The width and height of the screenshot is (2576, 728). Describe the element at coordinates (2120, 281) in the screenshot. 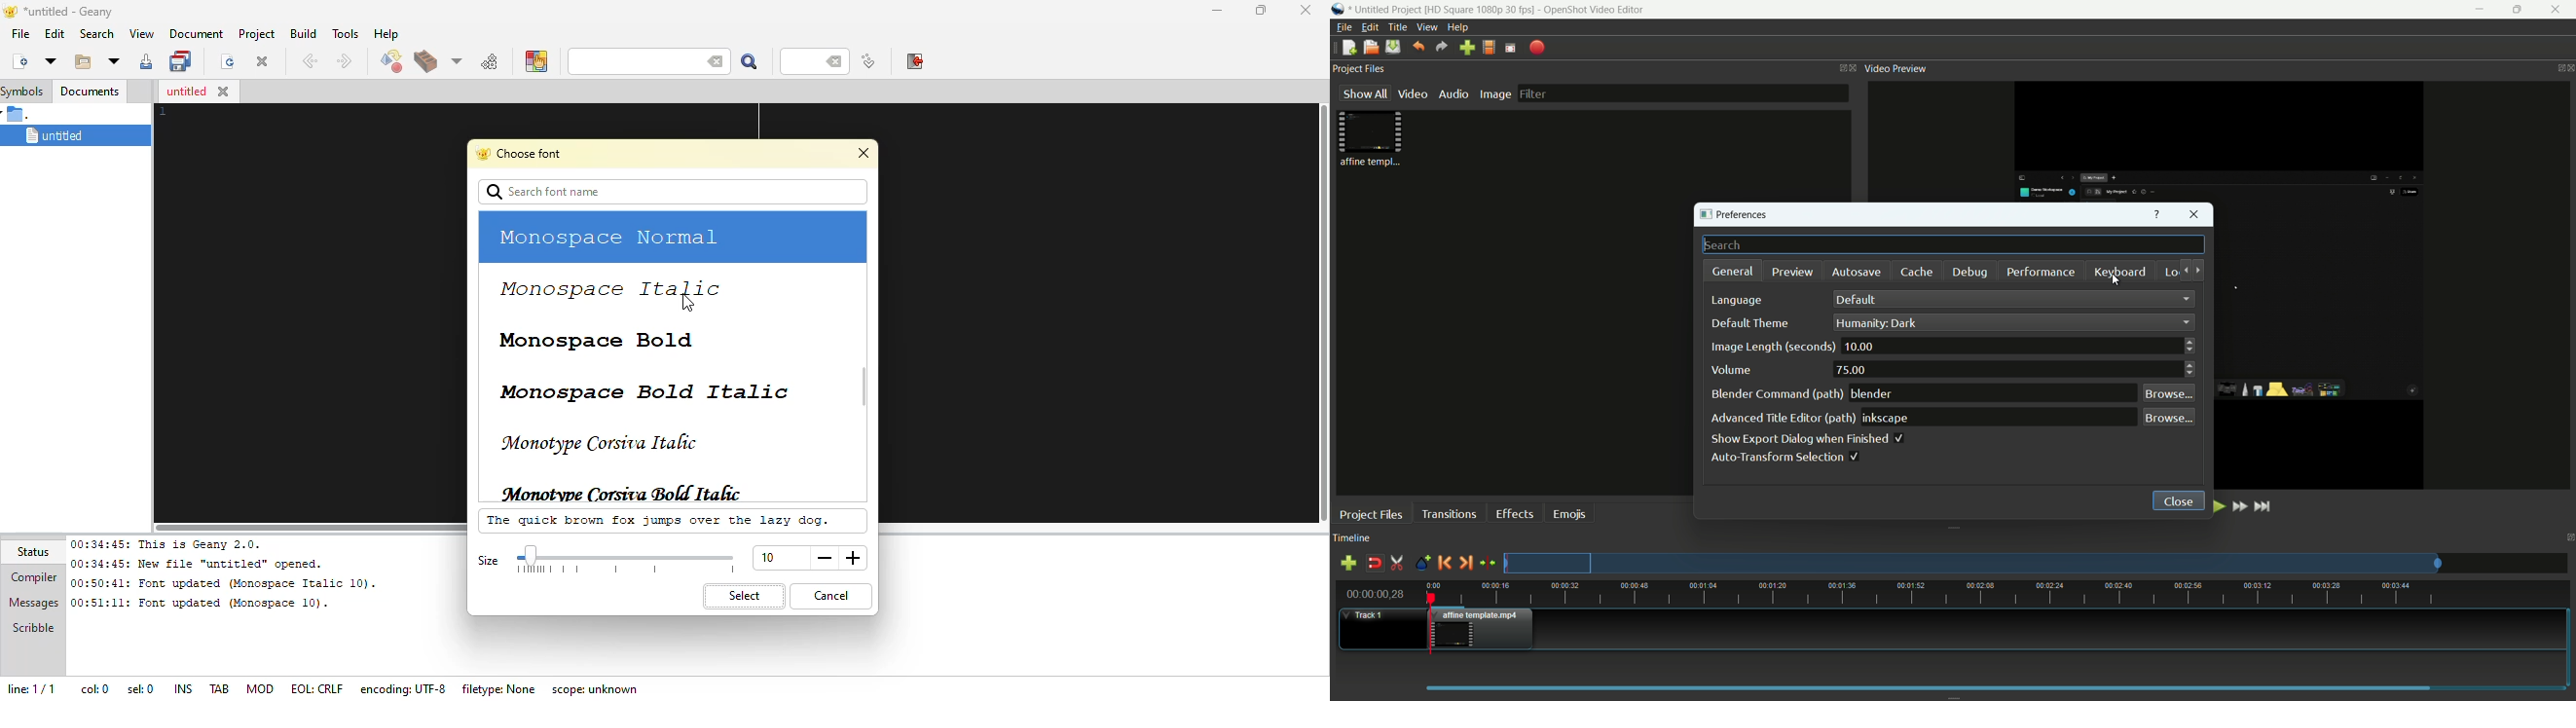

I see `cursor` at that location.